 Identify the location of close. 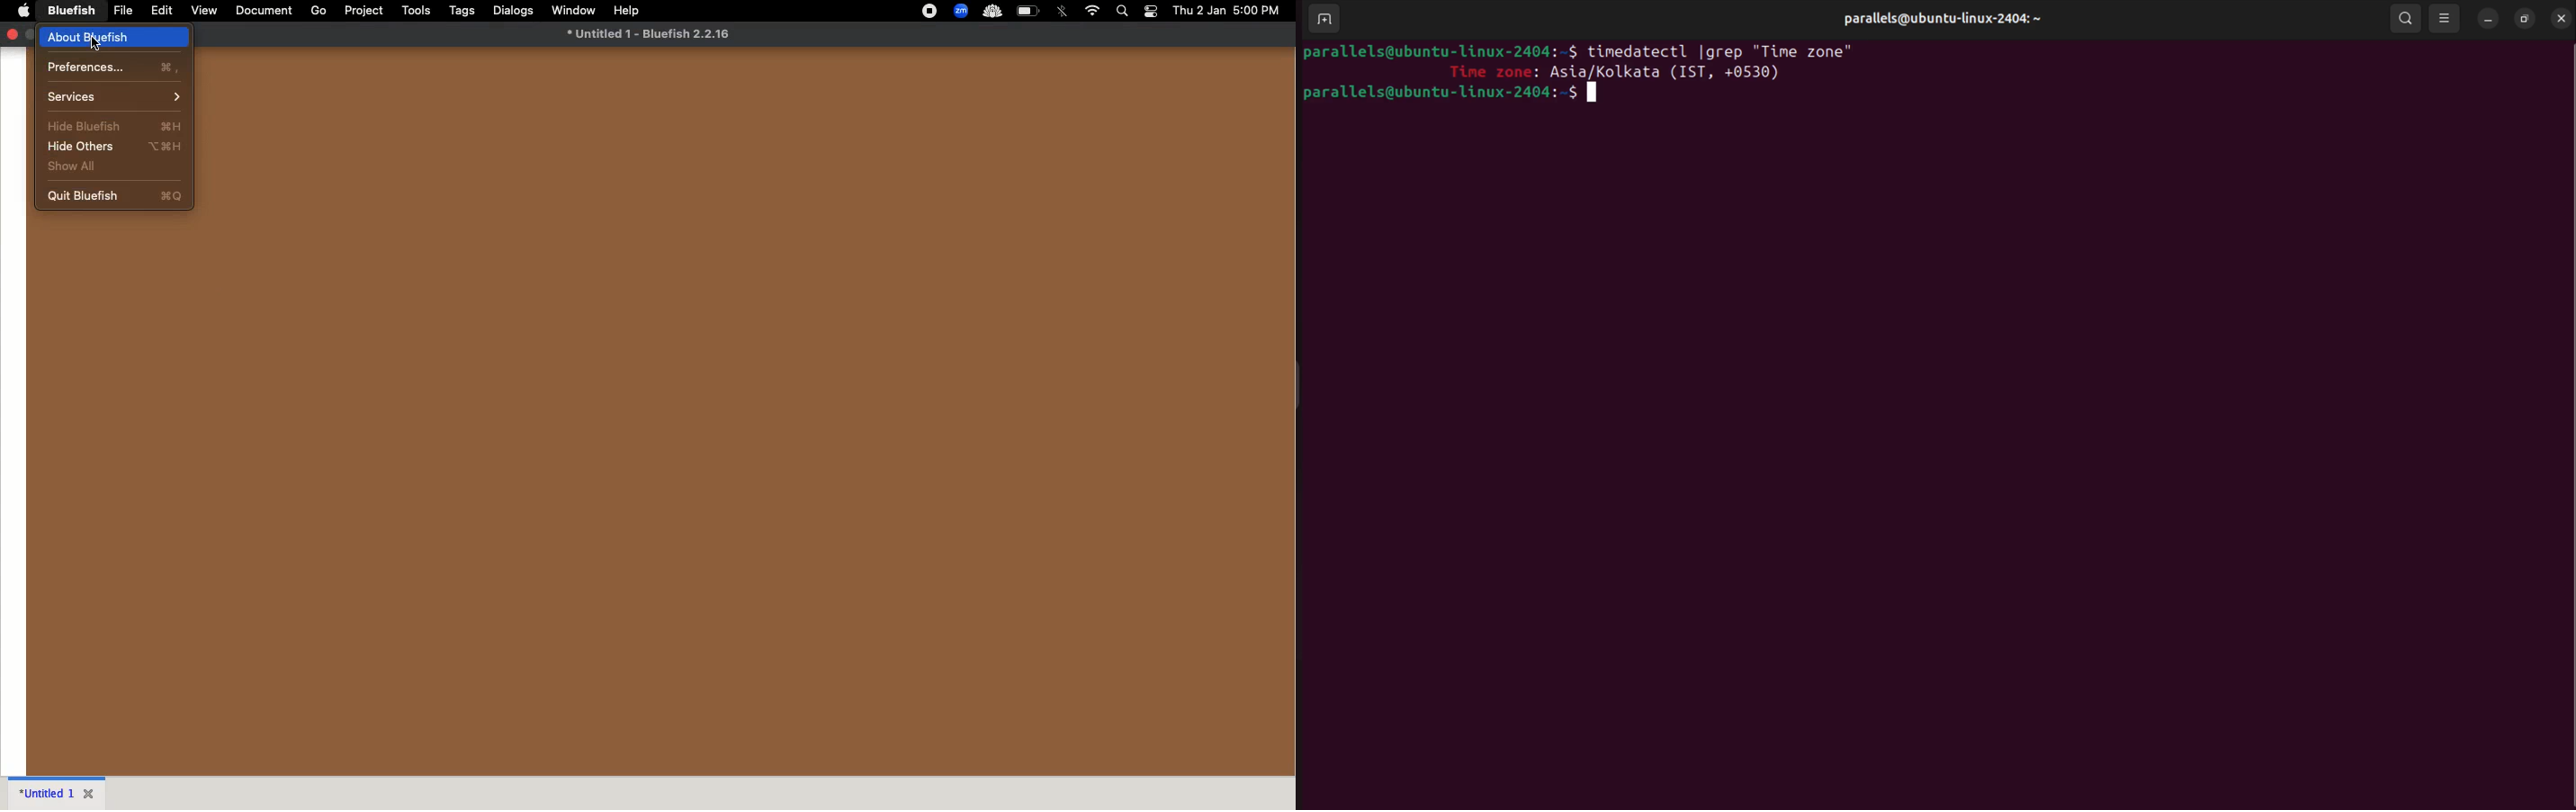
(2561, 17).